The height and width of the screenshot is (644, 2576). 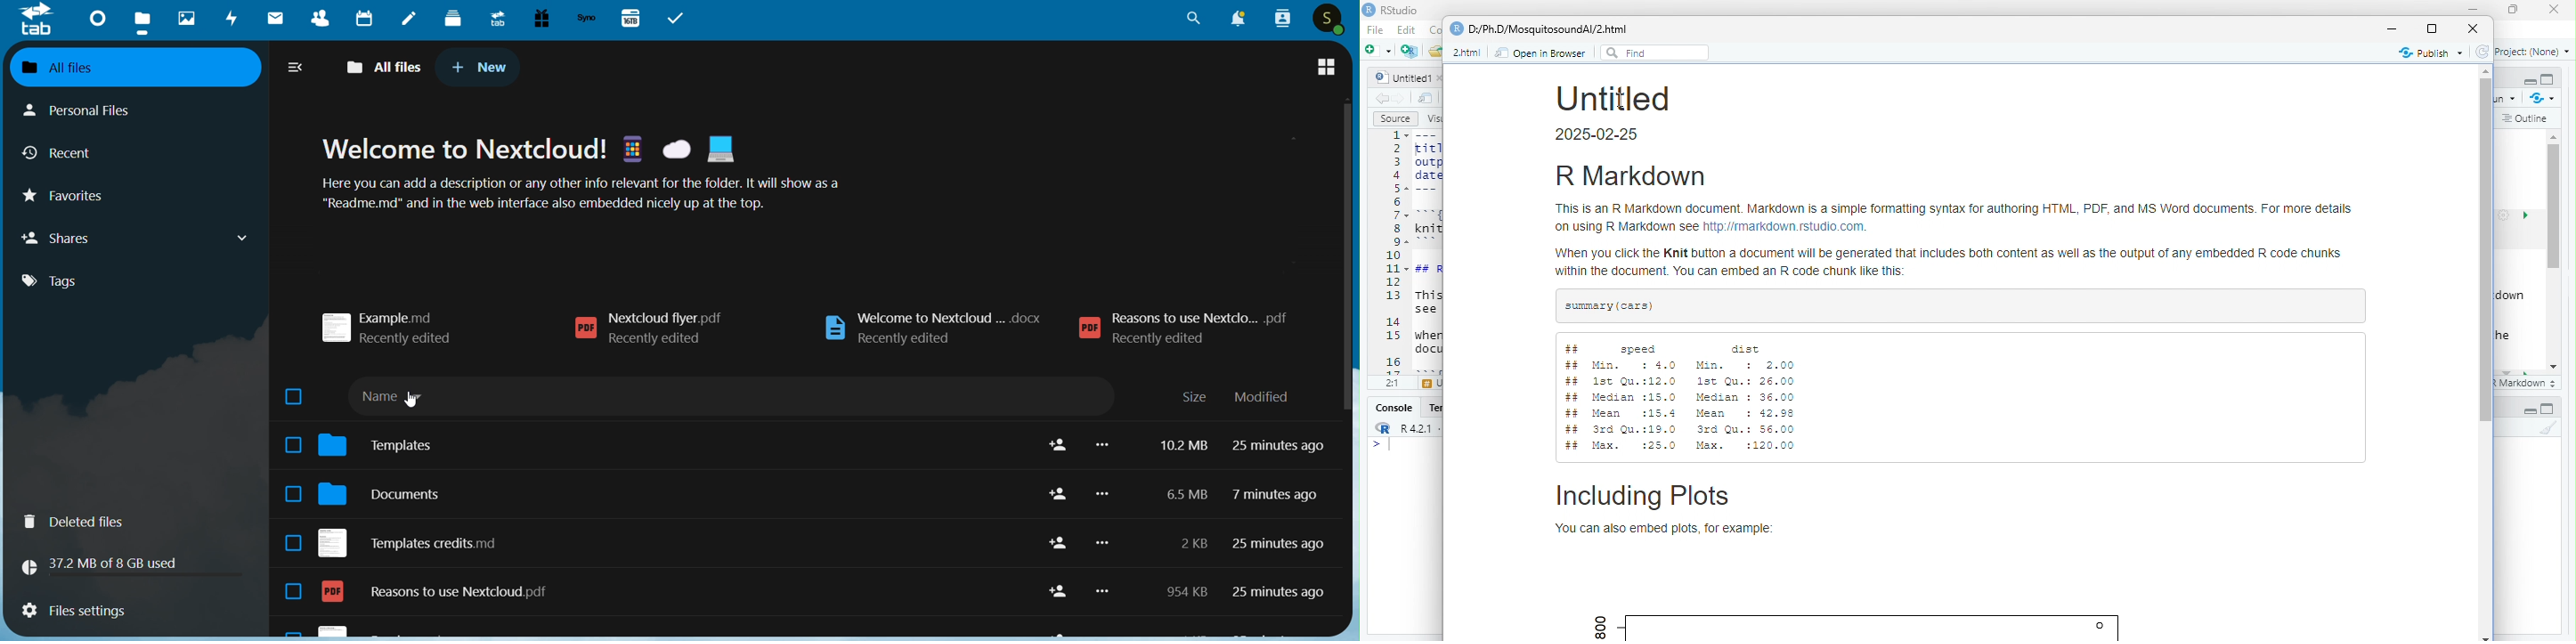 I want to click on Project: (None), so click(x=2533, y=52).